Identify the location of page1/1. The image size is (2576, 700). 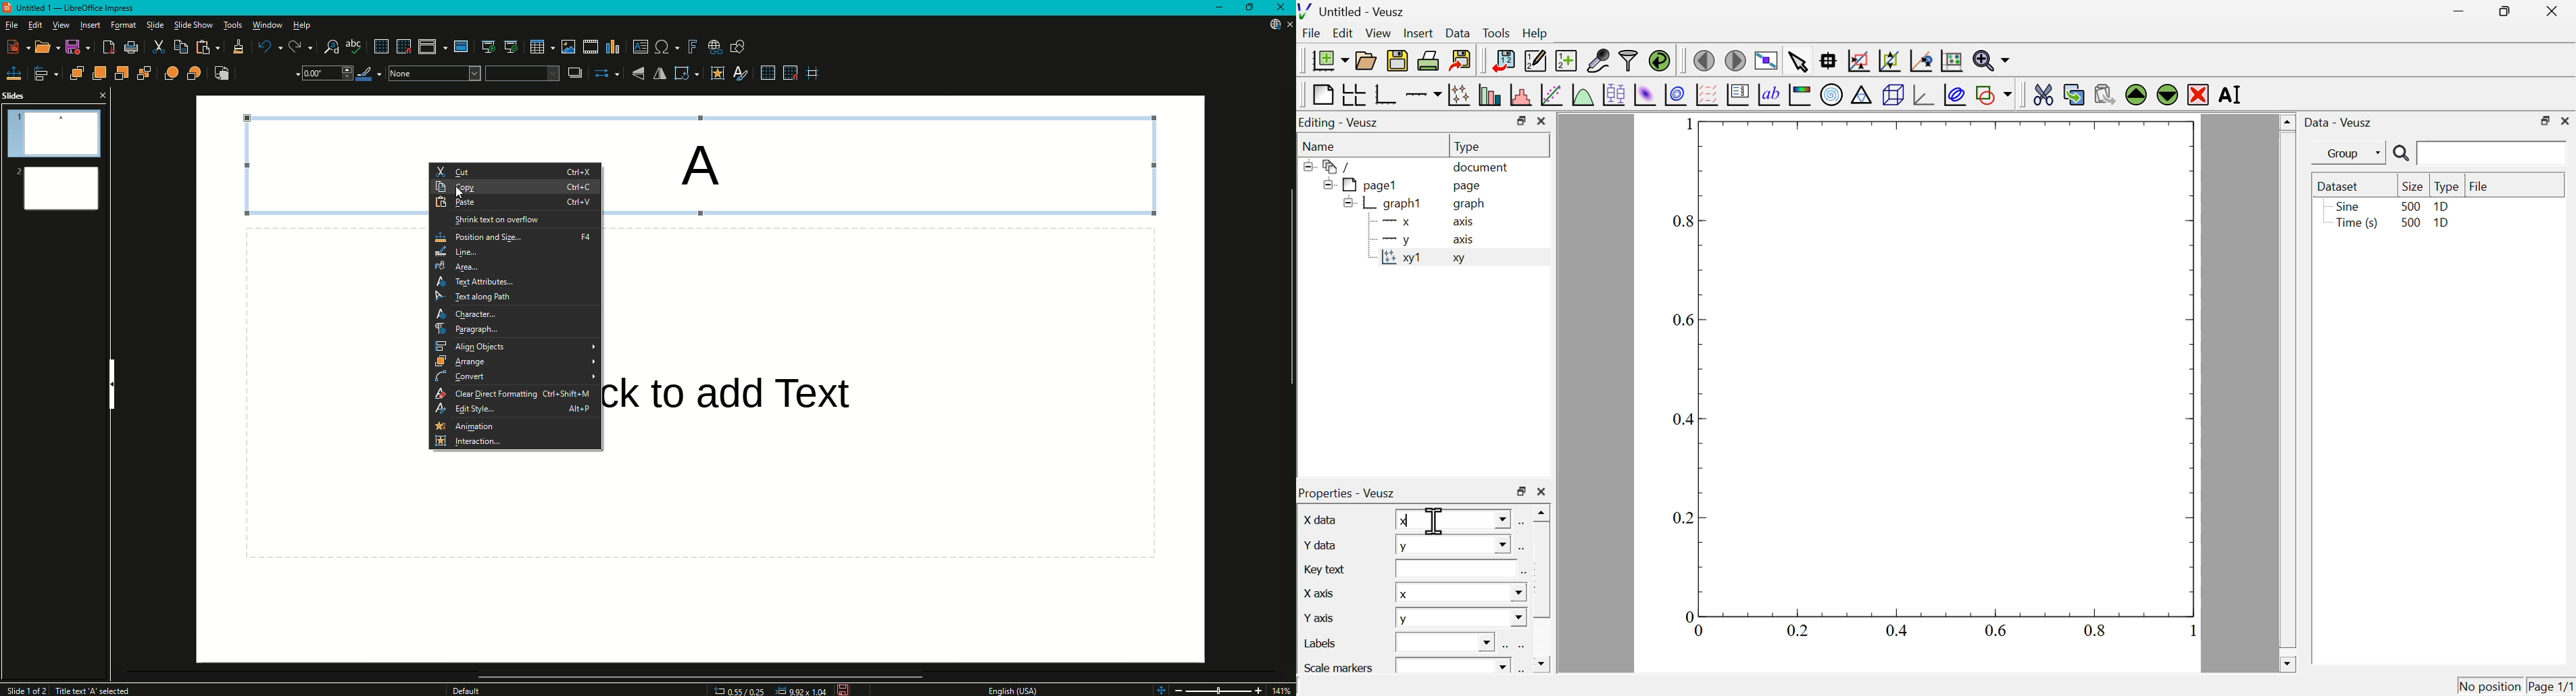
(2552, 683).